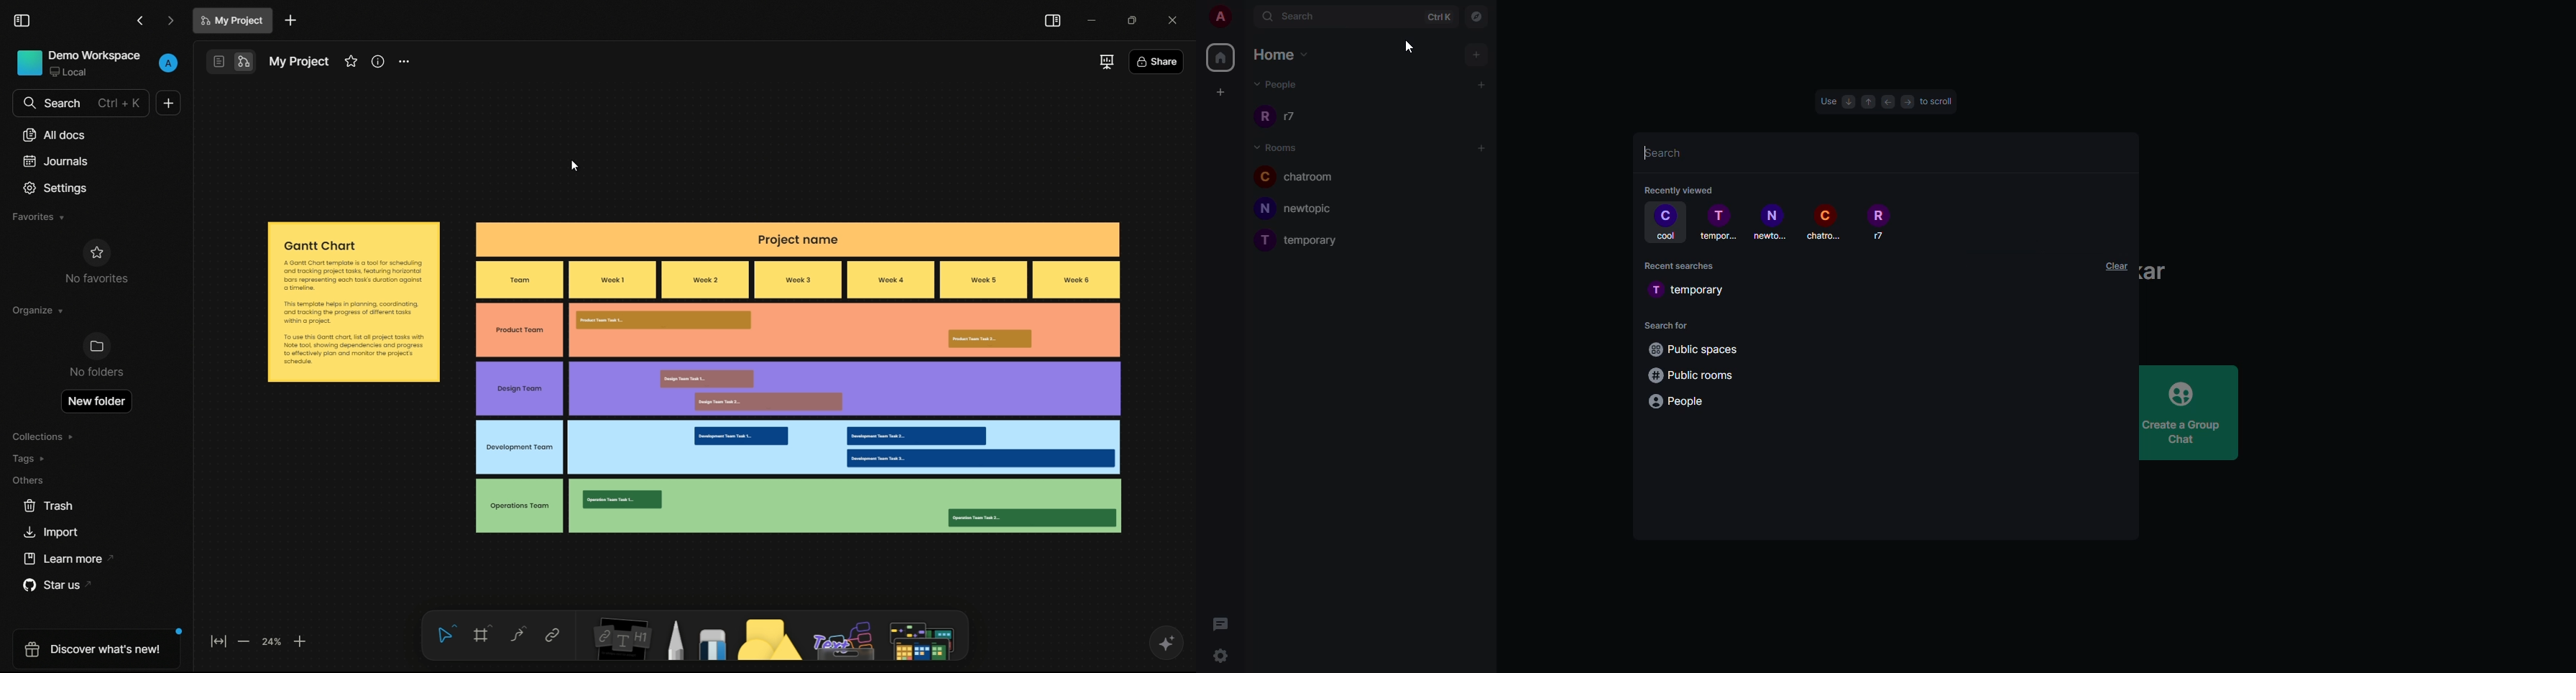 The height and width of the screenshot is (700, 2576). Describe the element at coordinates (1719, 225) in the screenshot. I see `room` at that location.